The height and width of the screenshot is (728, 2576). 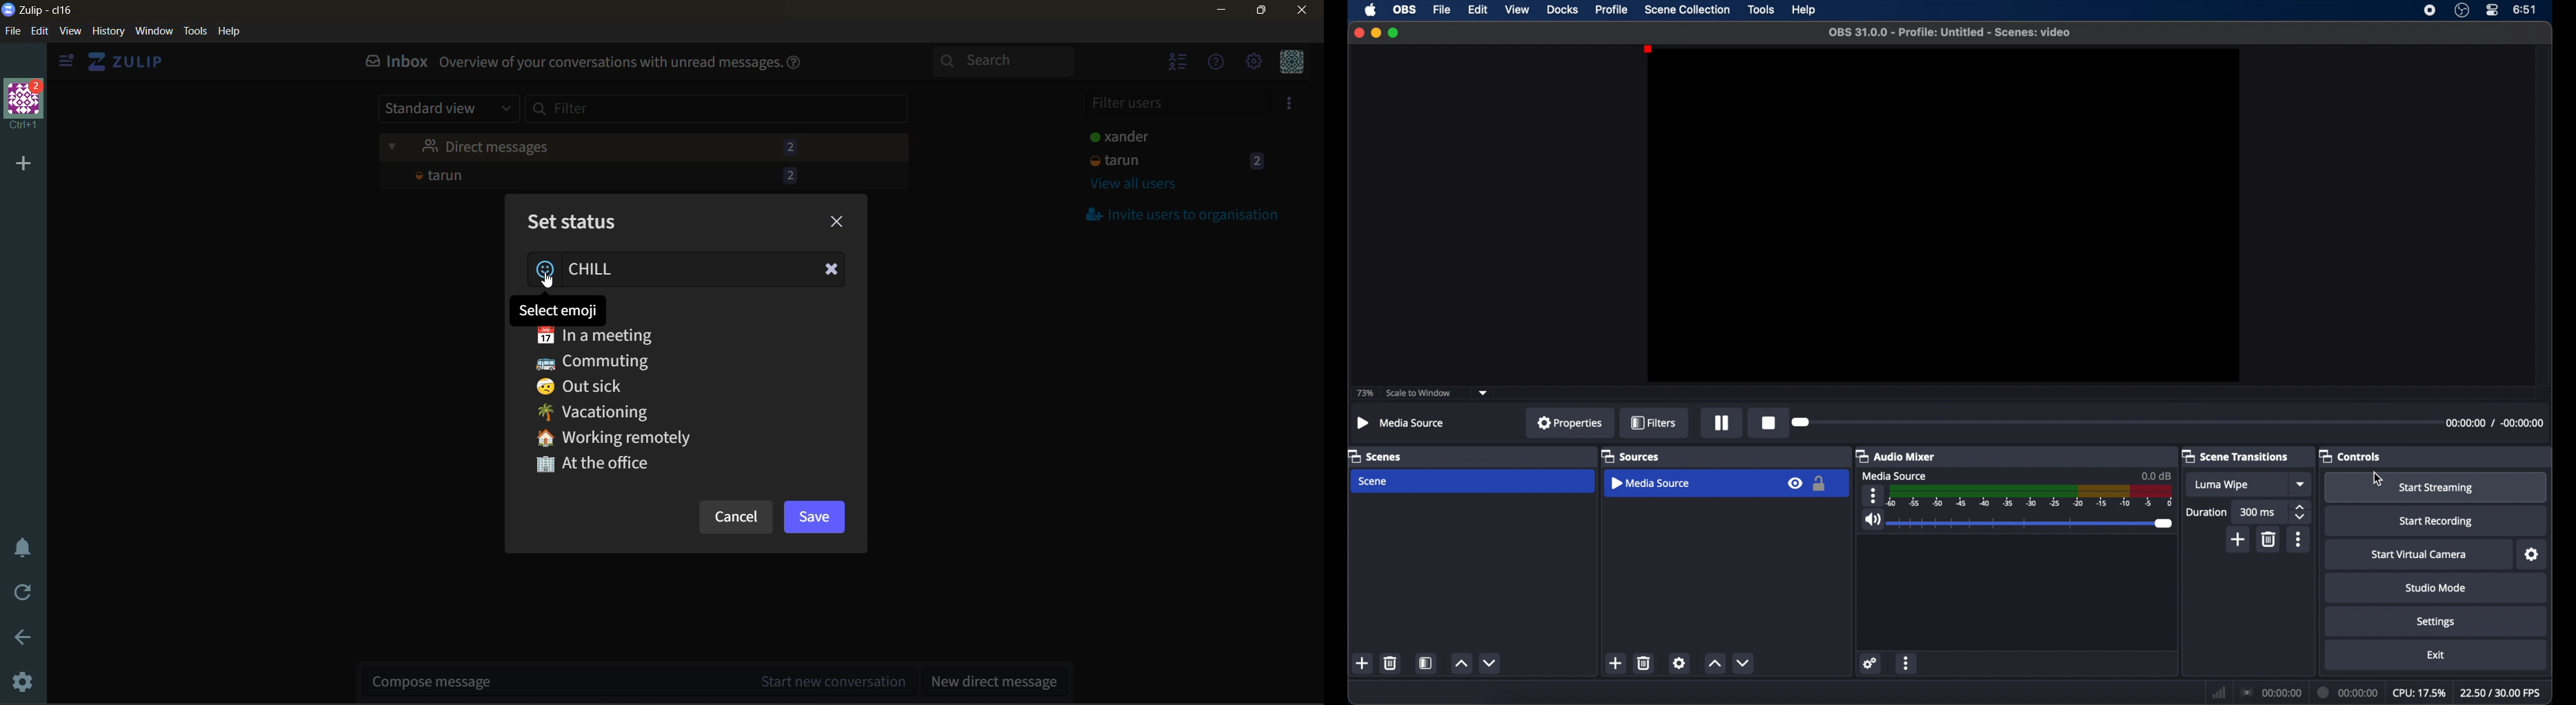 What do you see at coordinates (108, 32) in the screenshot?
I see `history` at bounding box center [108, 32].